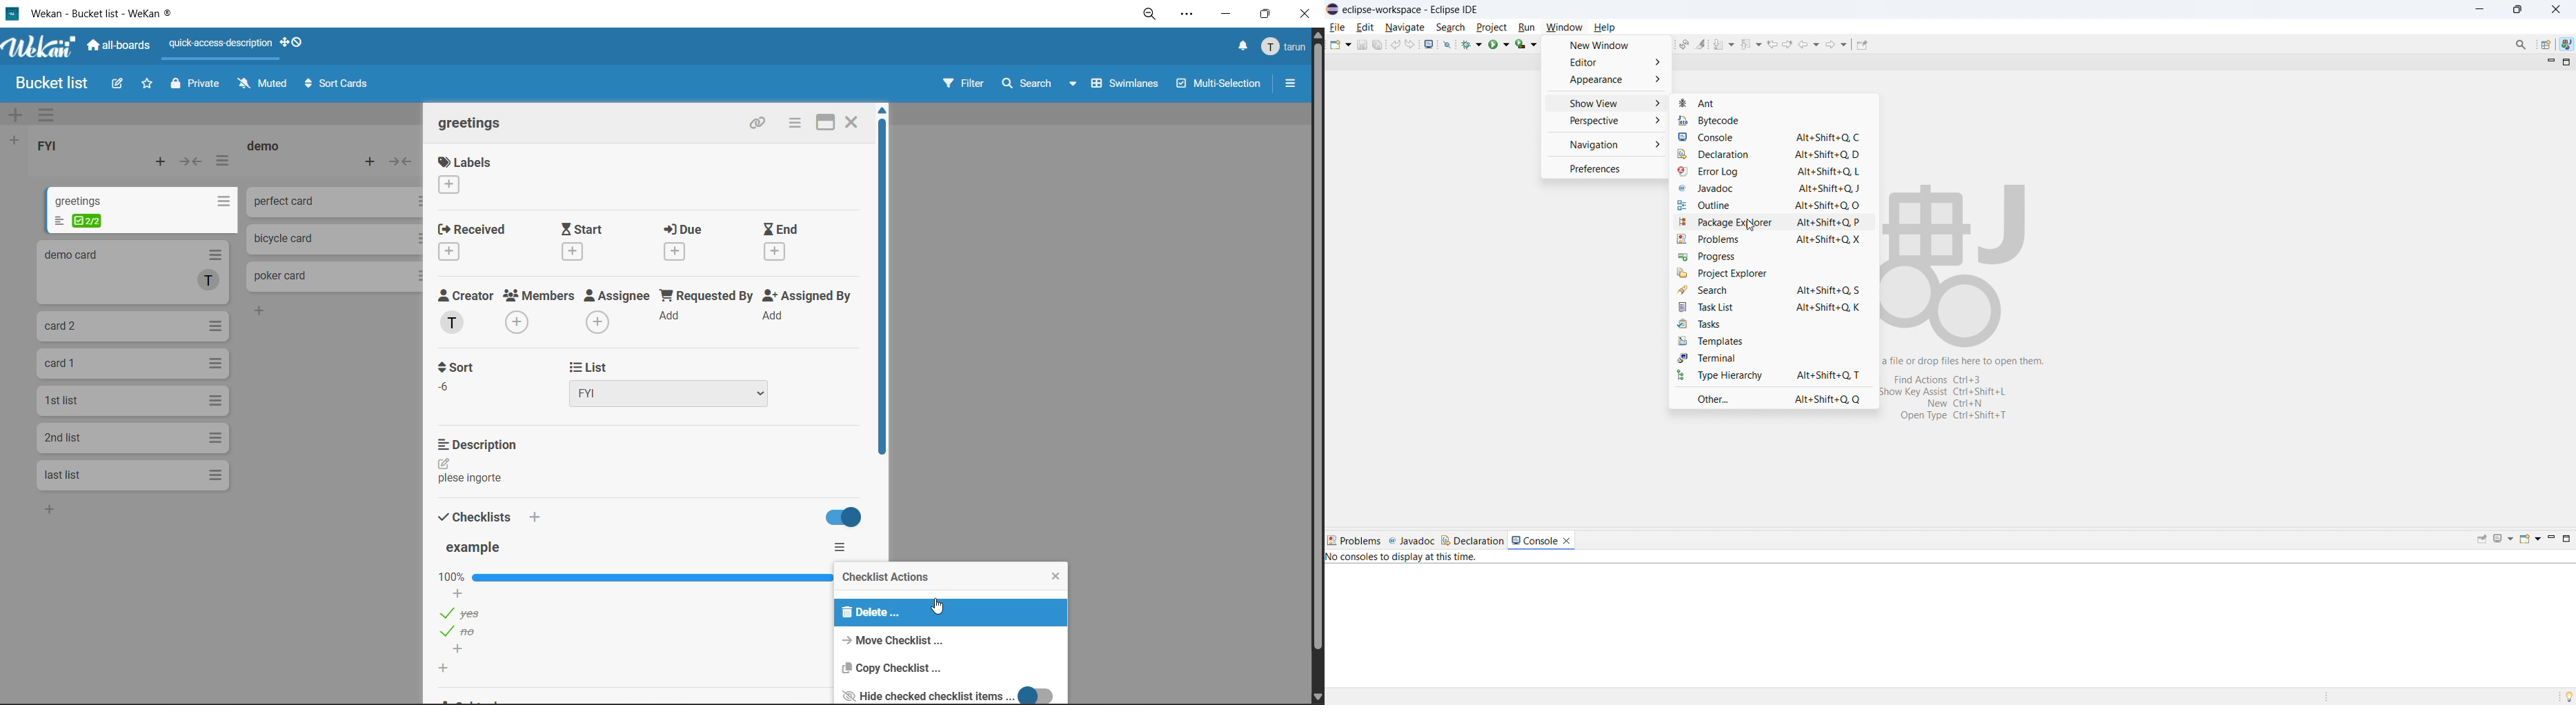  I want to click on checklist options, so click(468, 632).